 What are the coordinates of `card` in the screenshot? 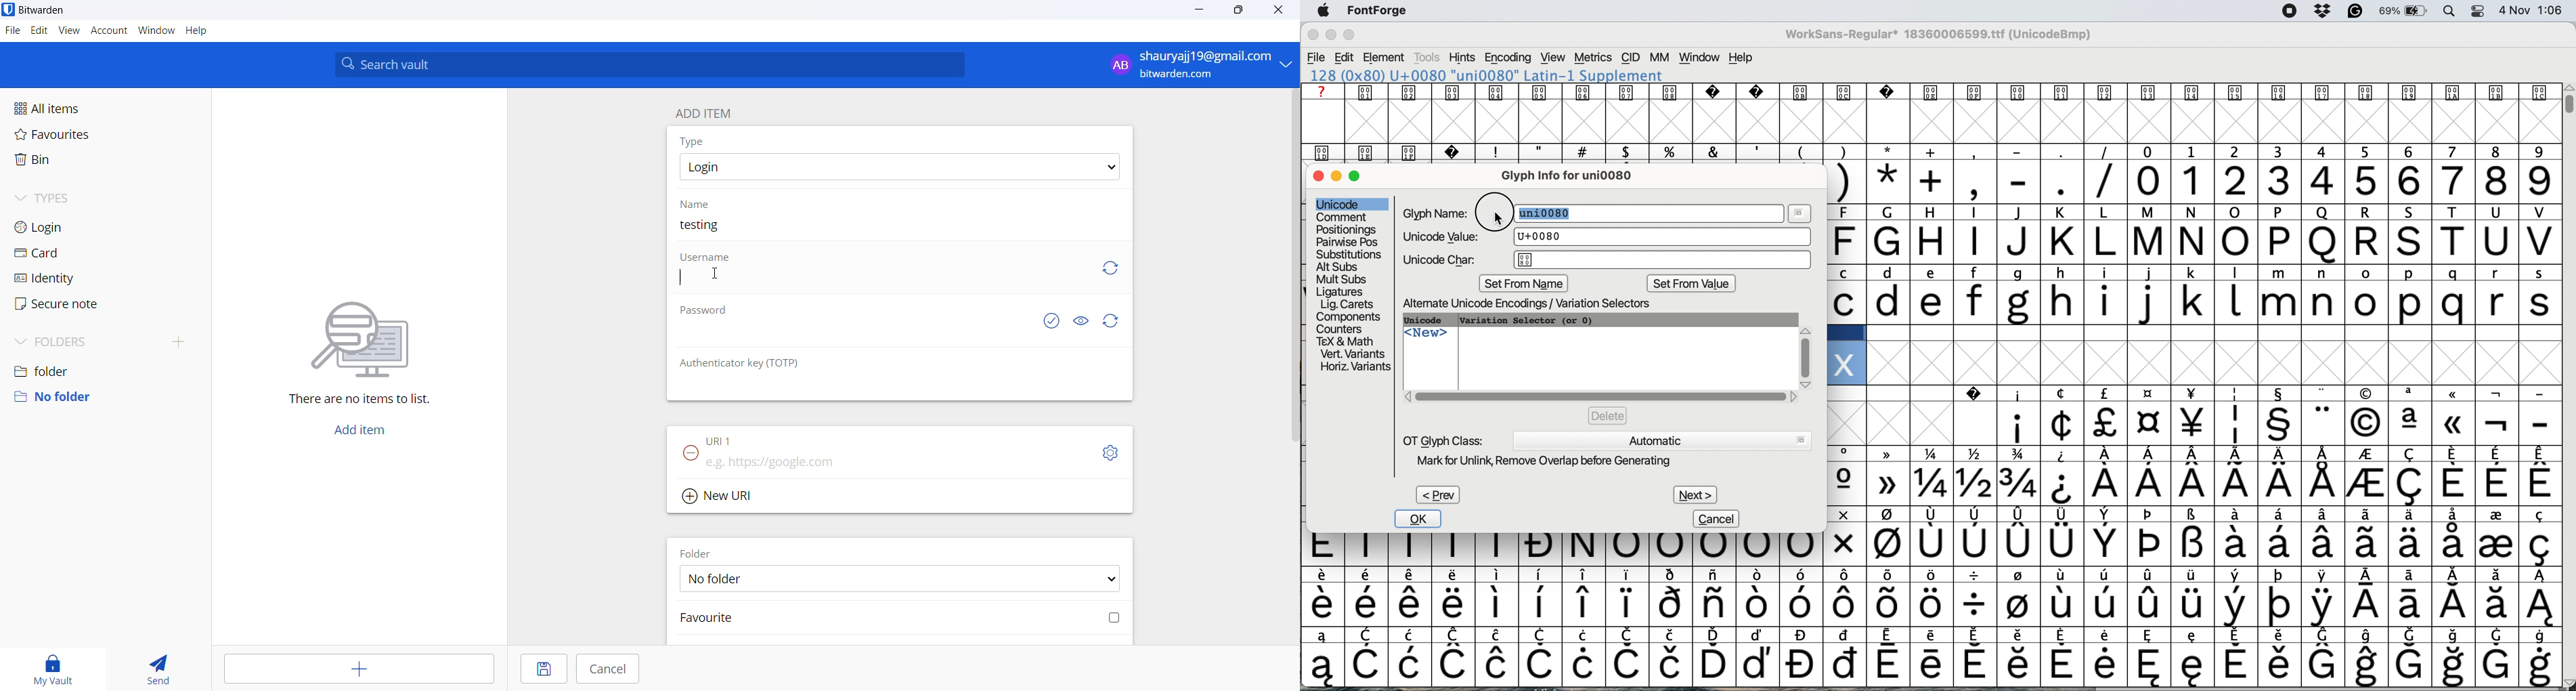 It's located at (70, 253).